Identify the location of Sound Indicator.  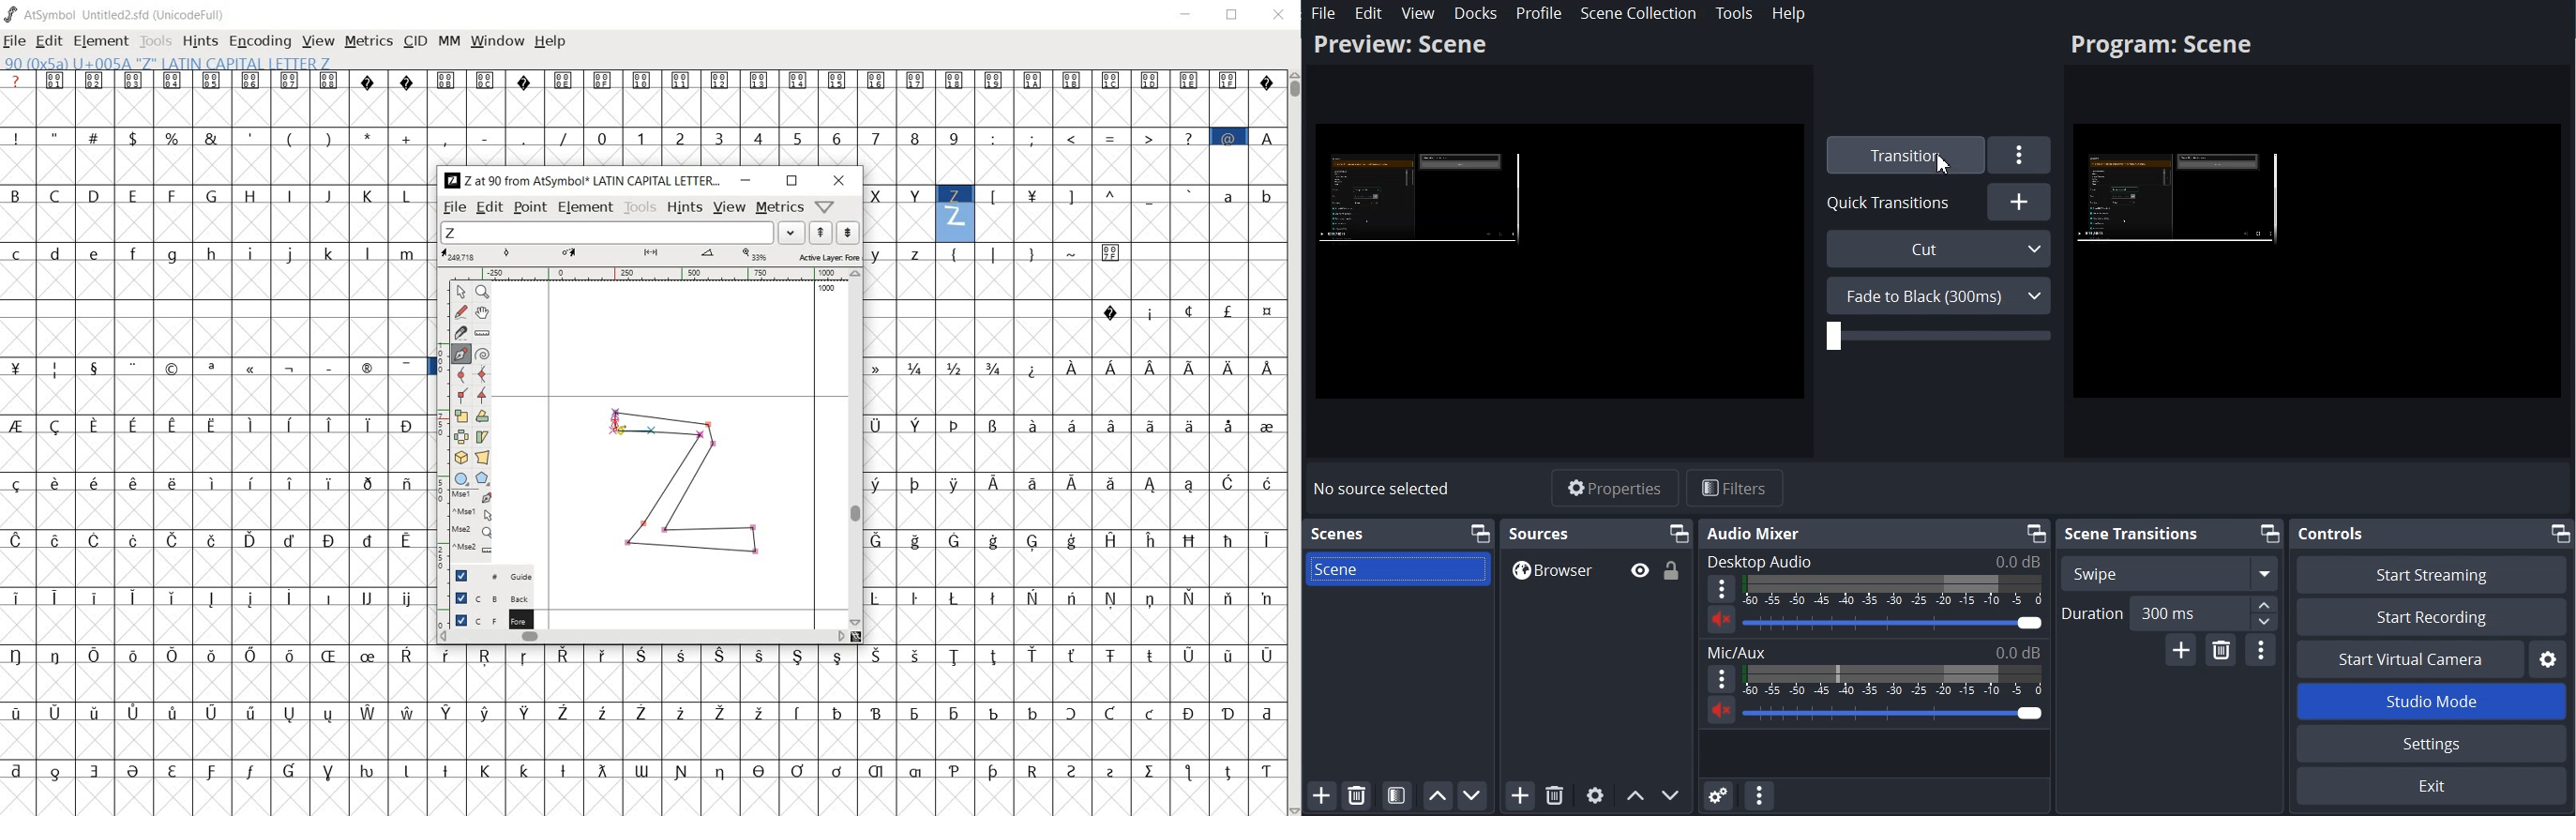
(1892, 680).